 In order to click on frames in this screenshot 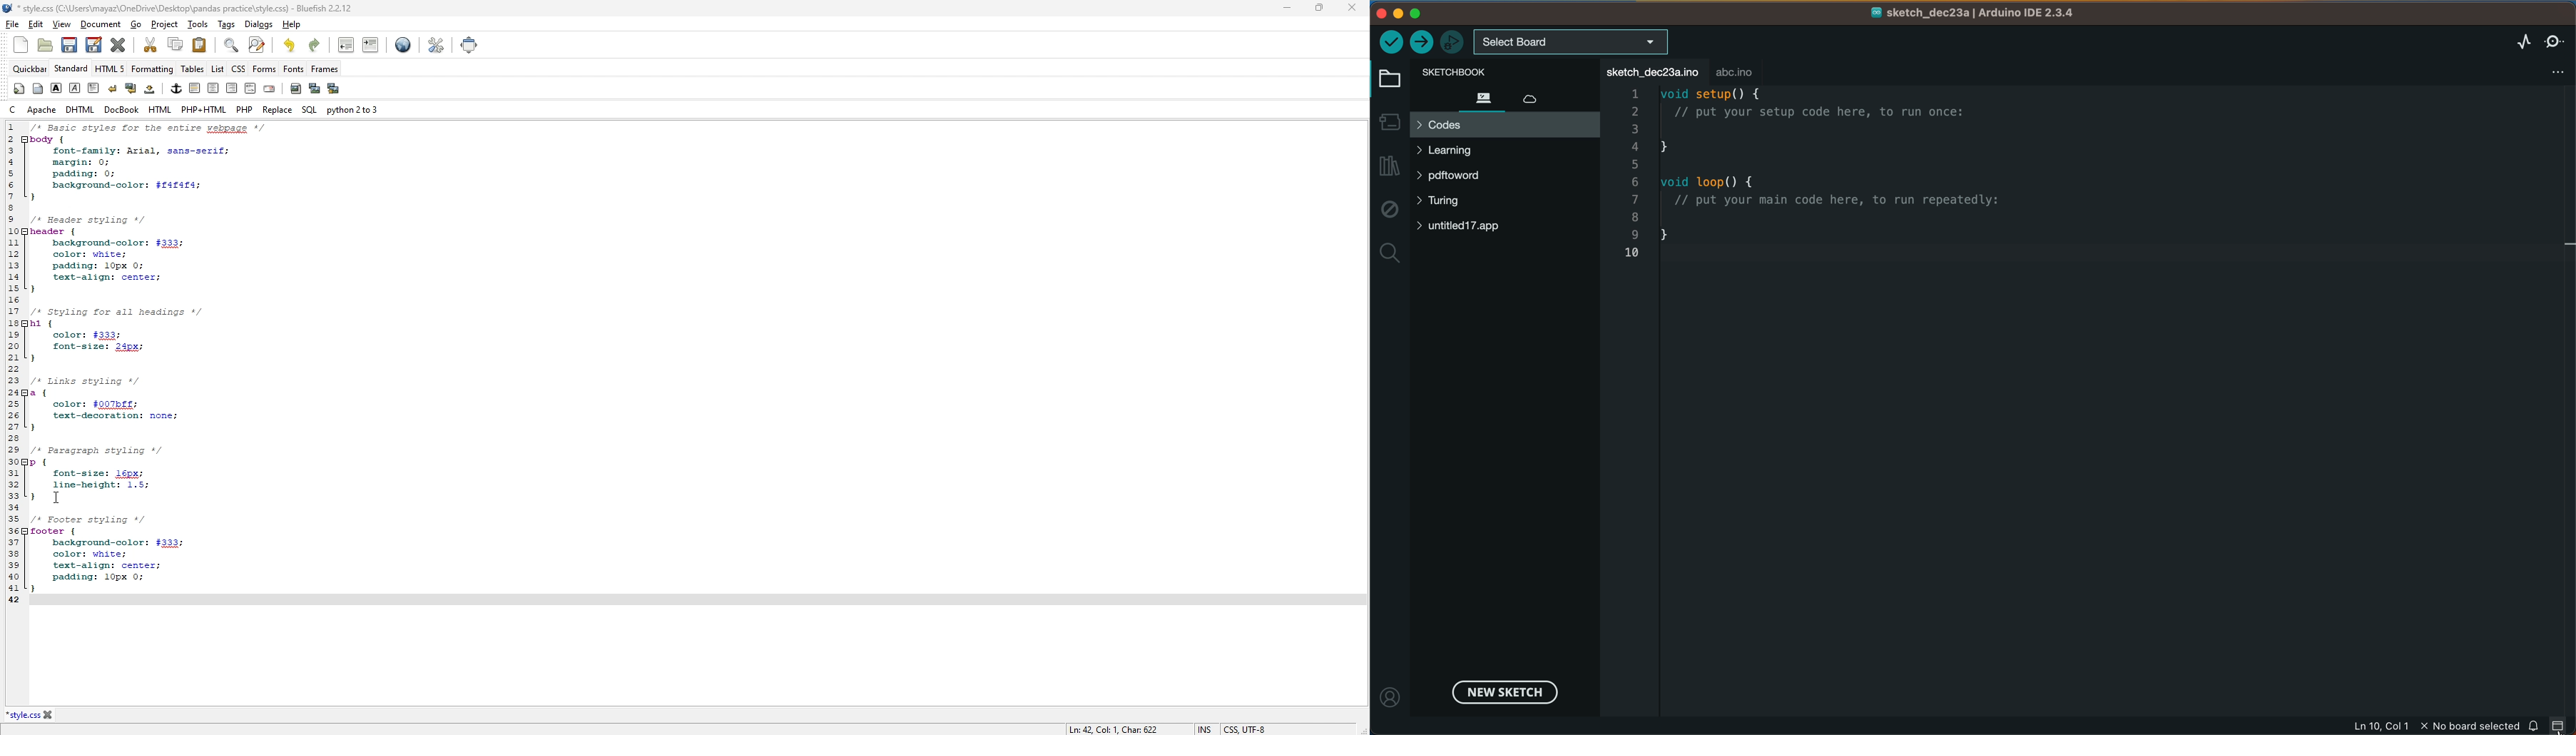, I will do `click(325, 69)`.